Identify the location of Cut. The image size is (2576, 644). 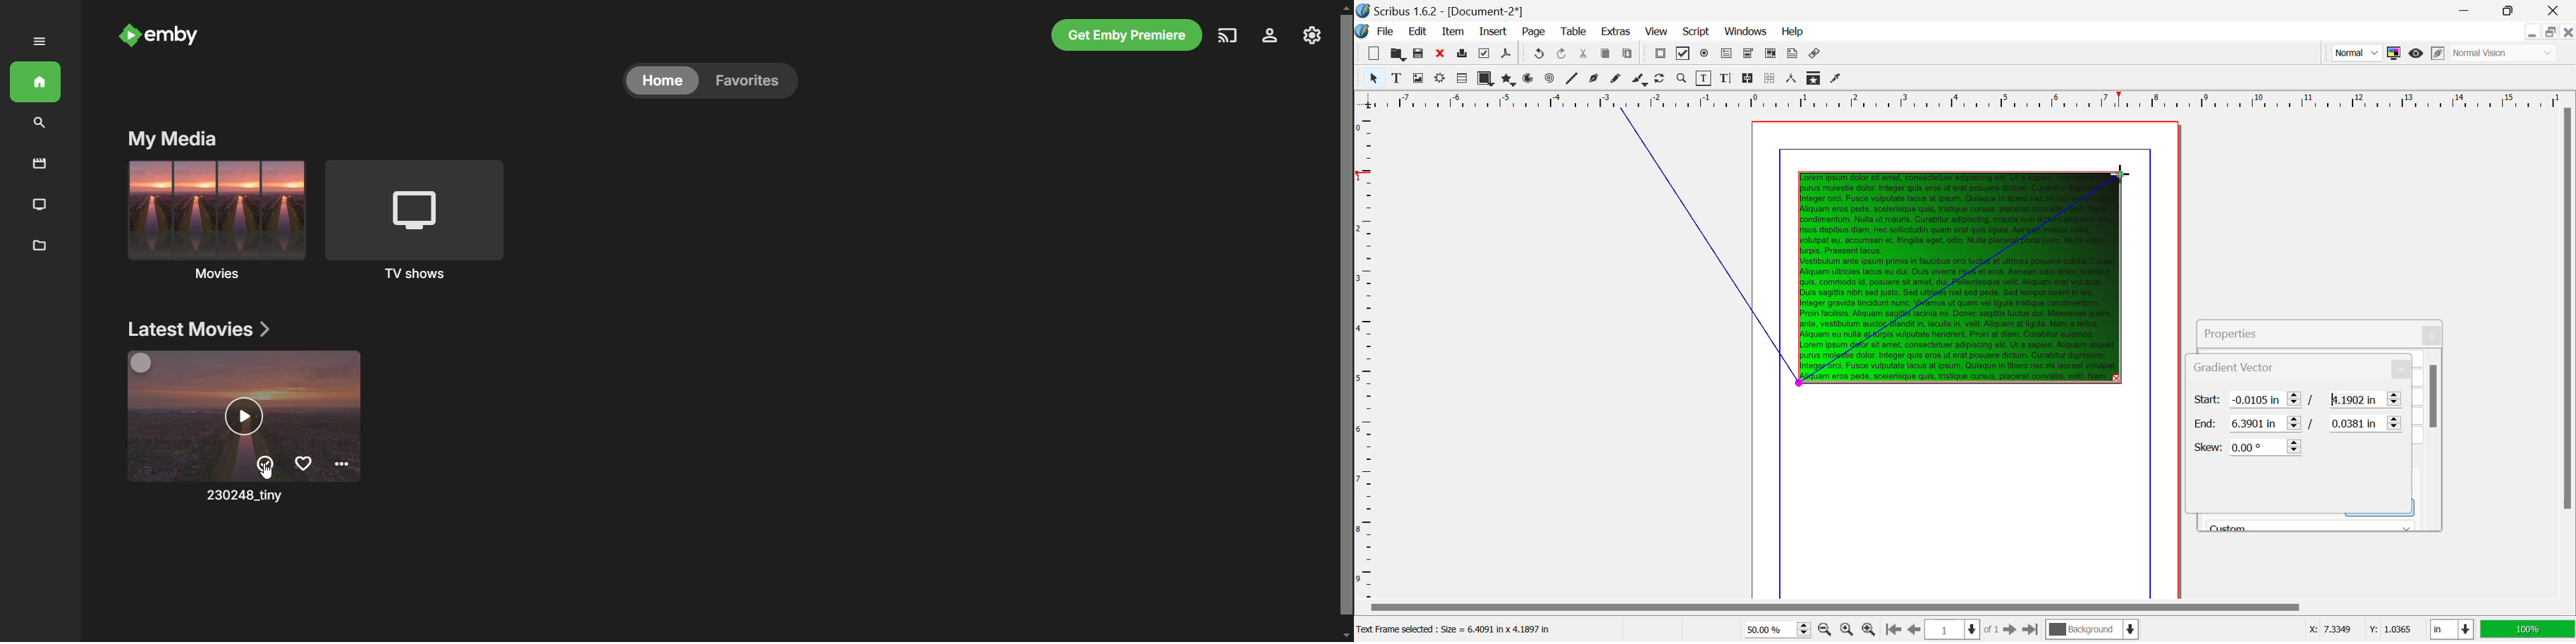
(1584, 55).